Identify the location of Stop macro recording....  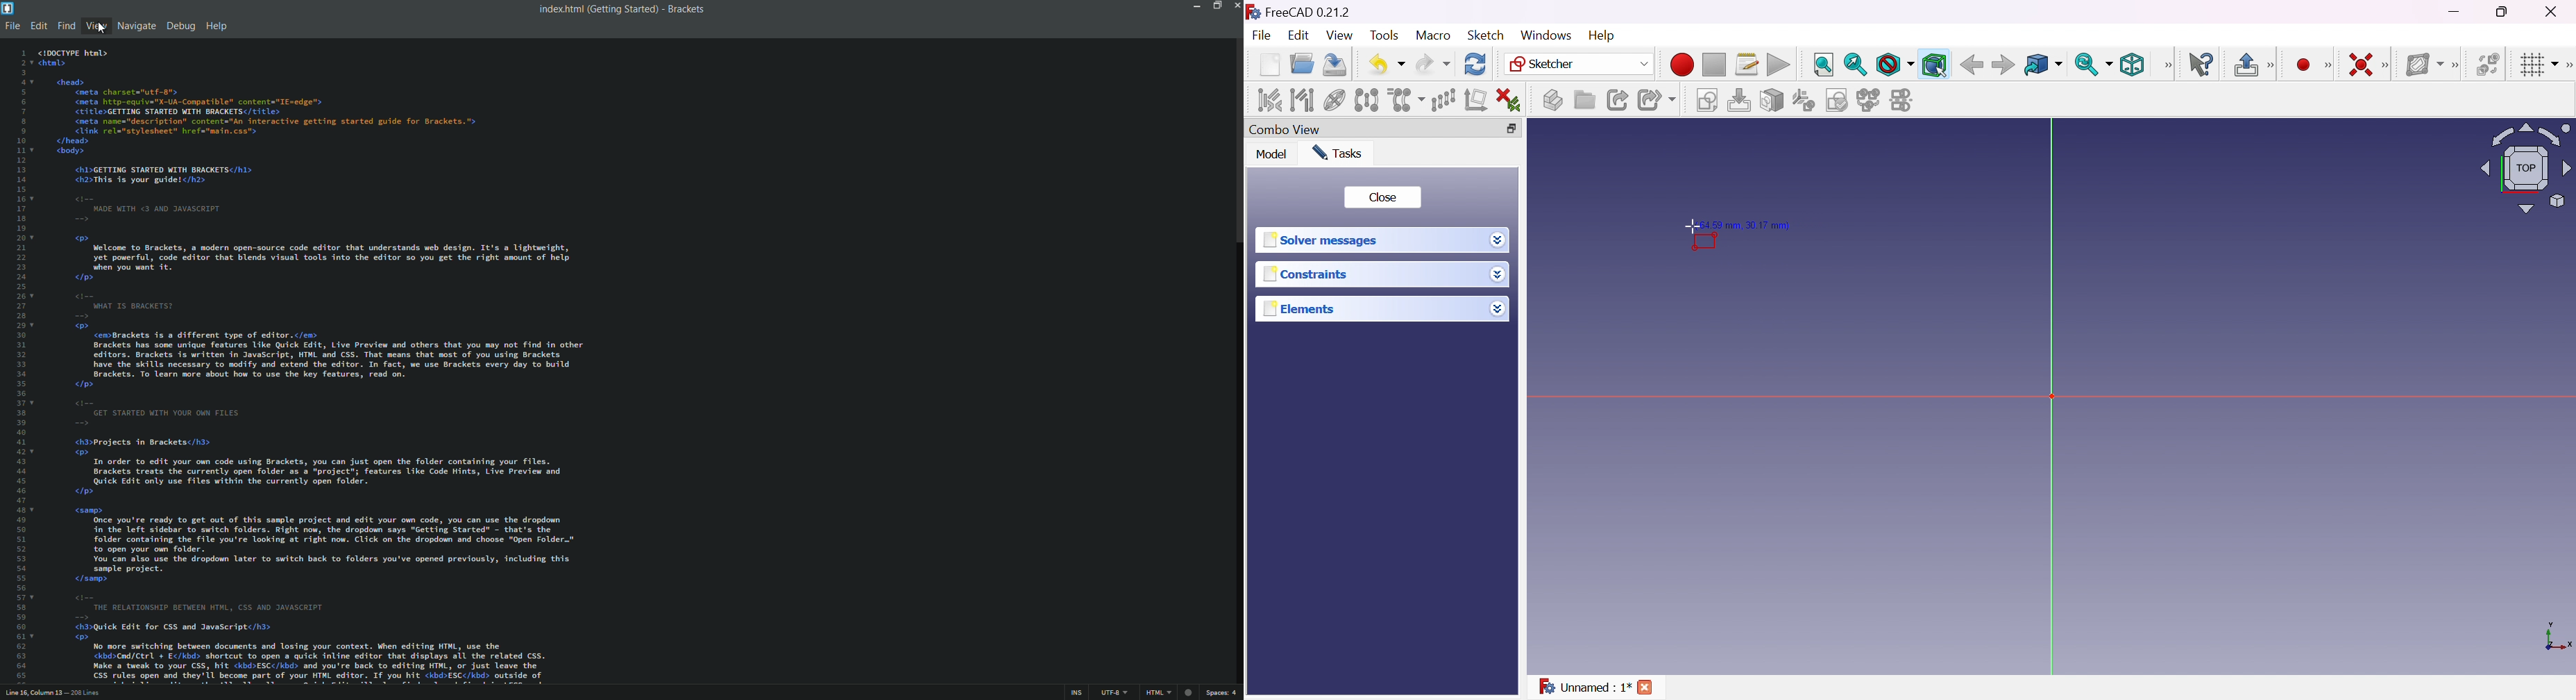
(1714, 64).